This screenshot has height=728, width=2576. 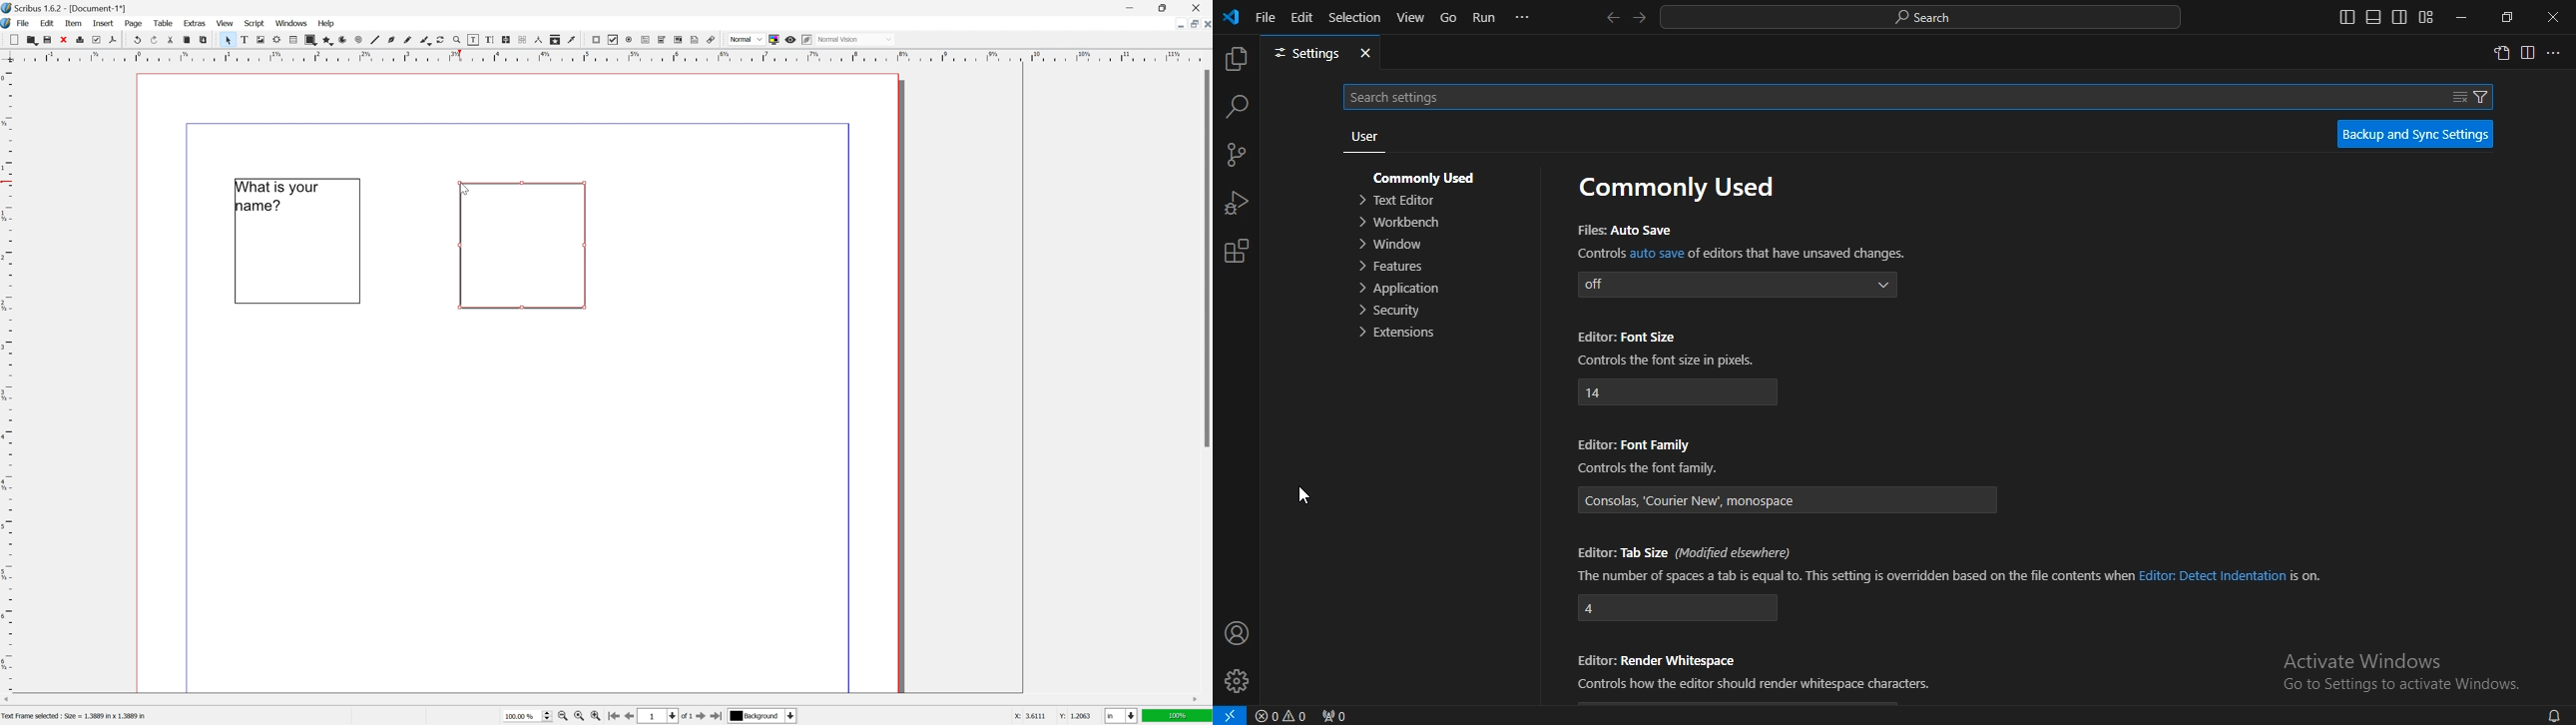 What do you see at coordinates (112, 39) in the screenshot?
I see `save as pdf` at bounding box center [112, 39].